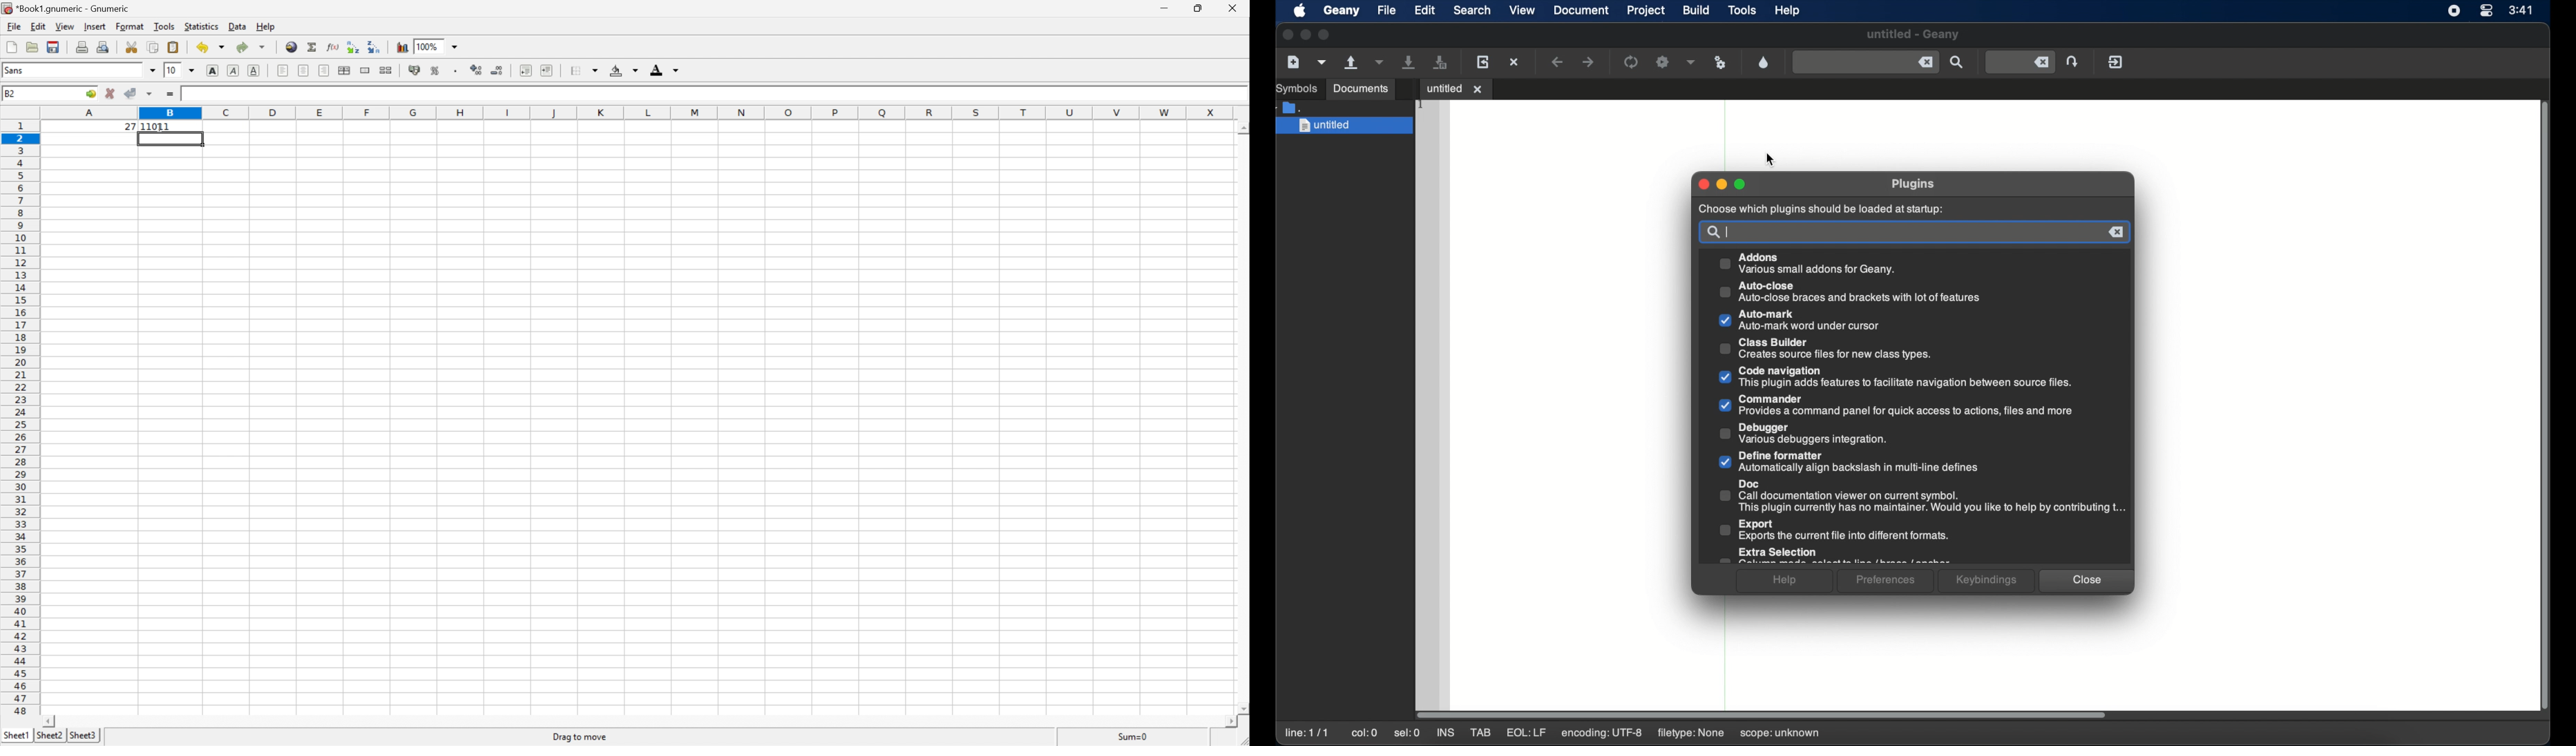  I want to click on Insert, so click(95, 27).